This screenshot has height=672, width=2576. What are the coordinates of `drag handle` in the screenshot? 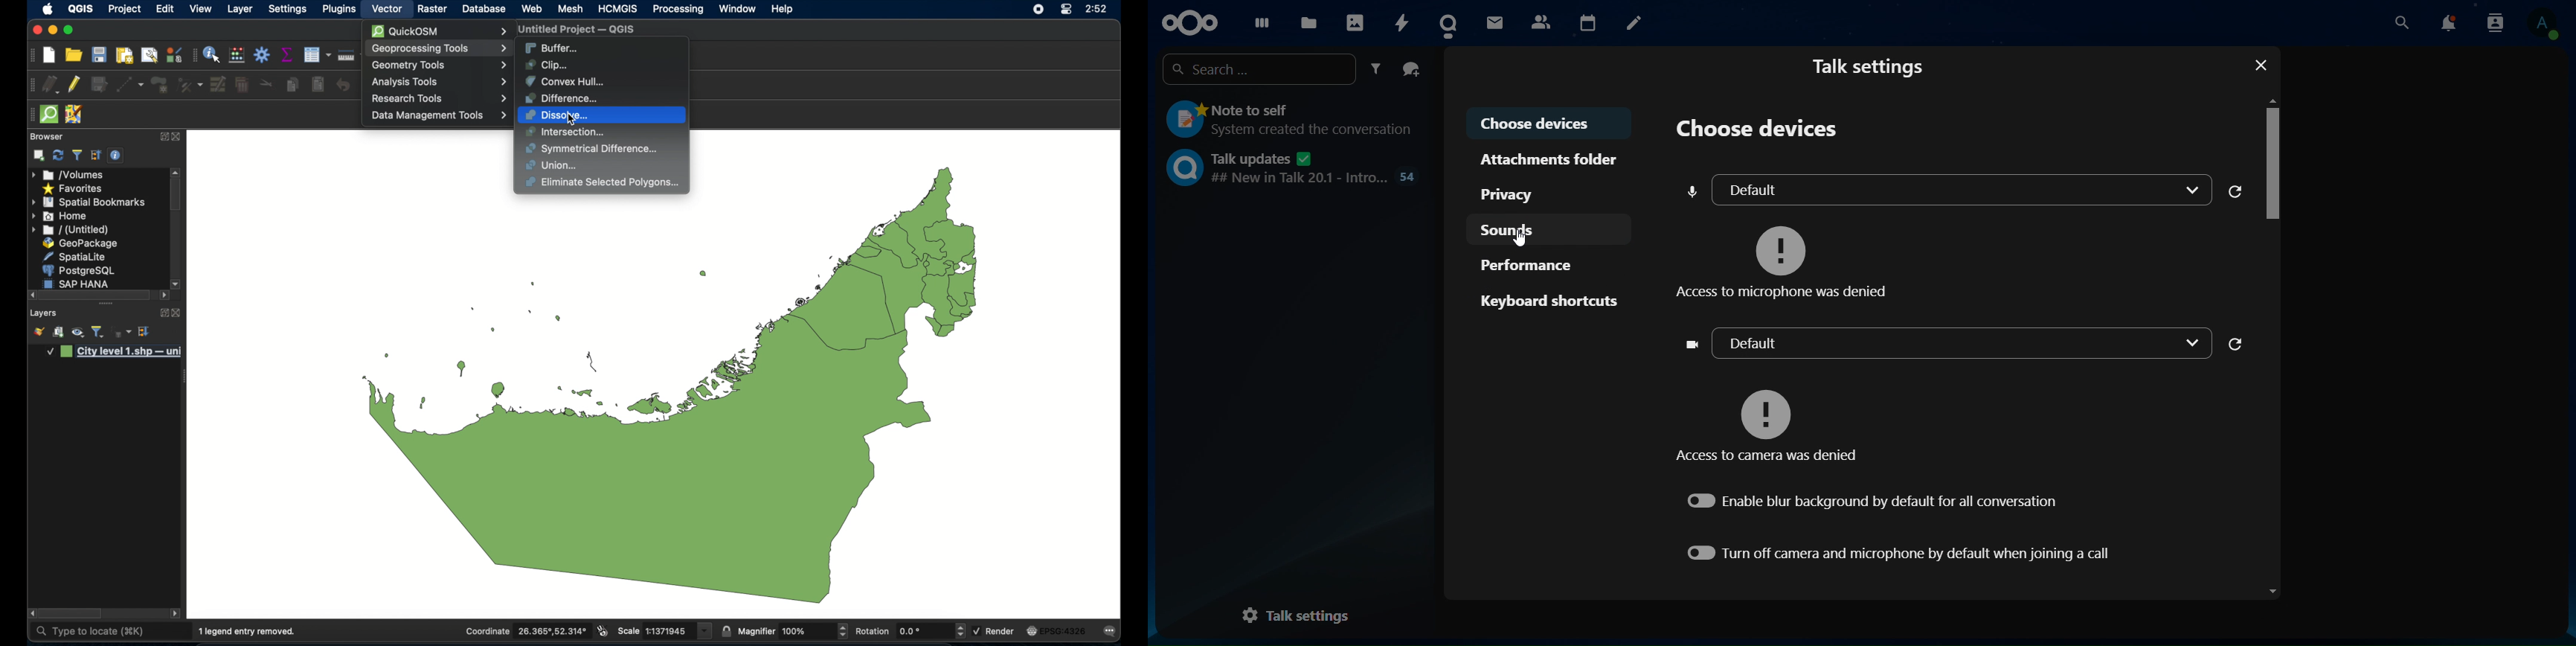 It's located at (182, 378).